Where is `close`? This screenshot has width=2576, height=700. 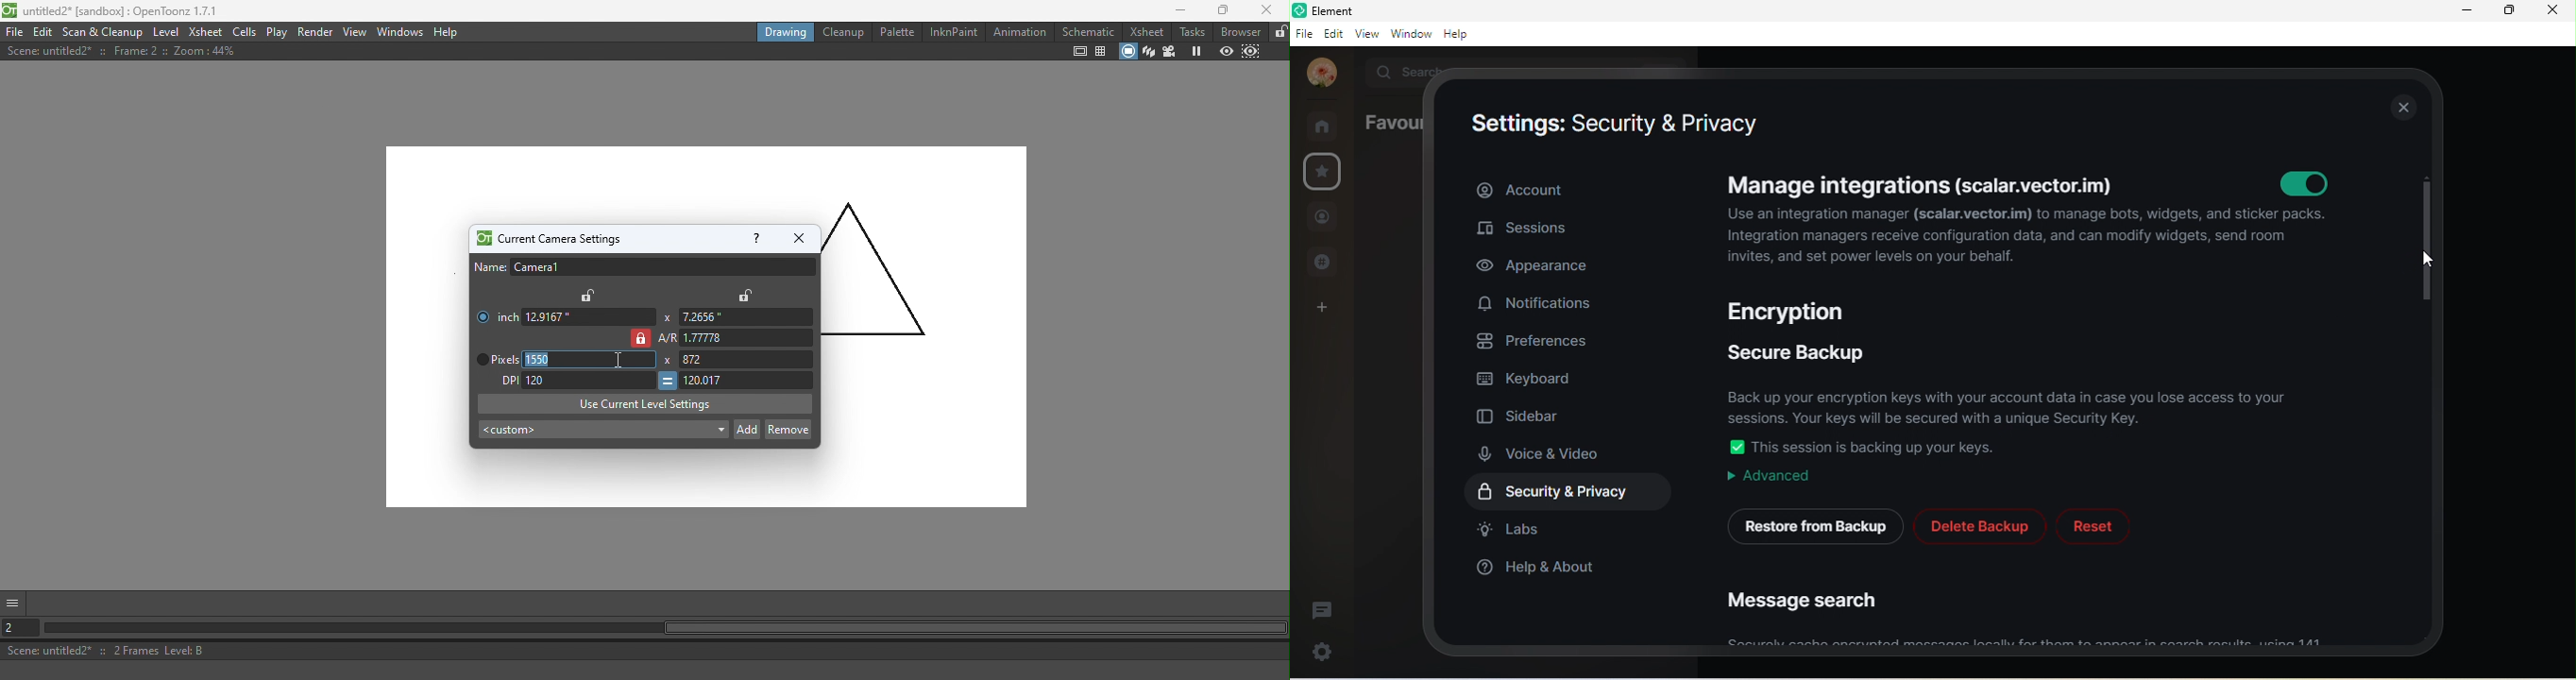
close is located at coordinates (2553, 12).